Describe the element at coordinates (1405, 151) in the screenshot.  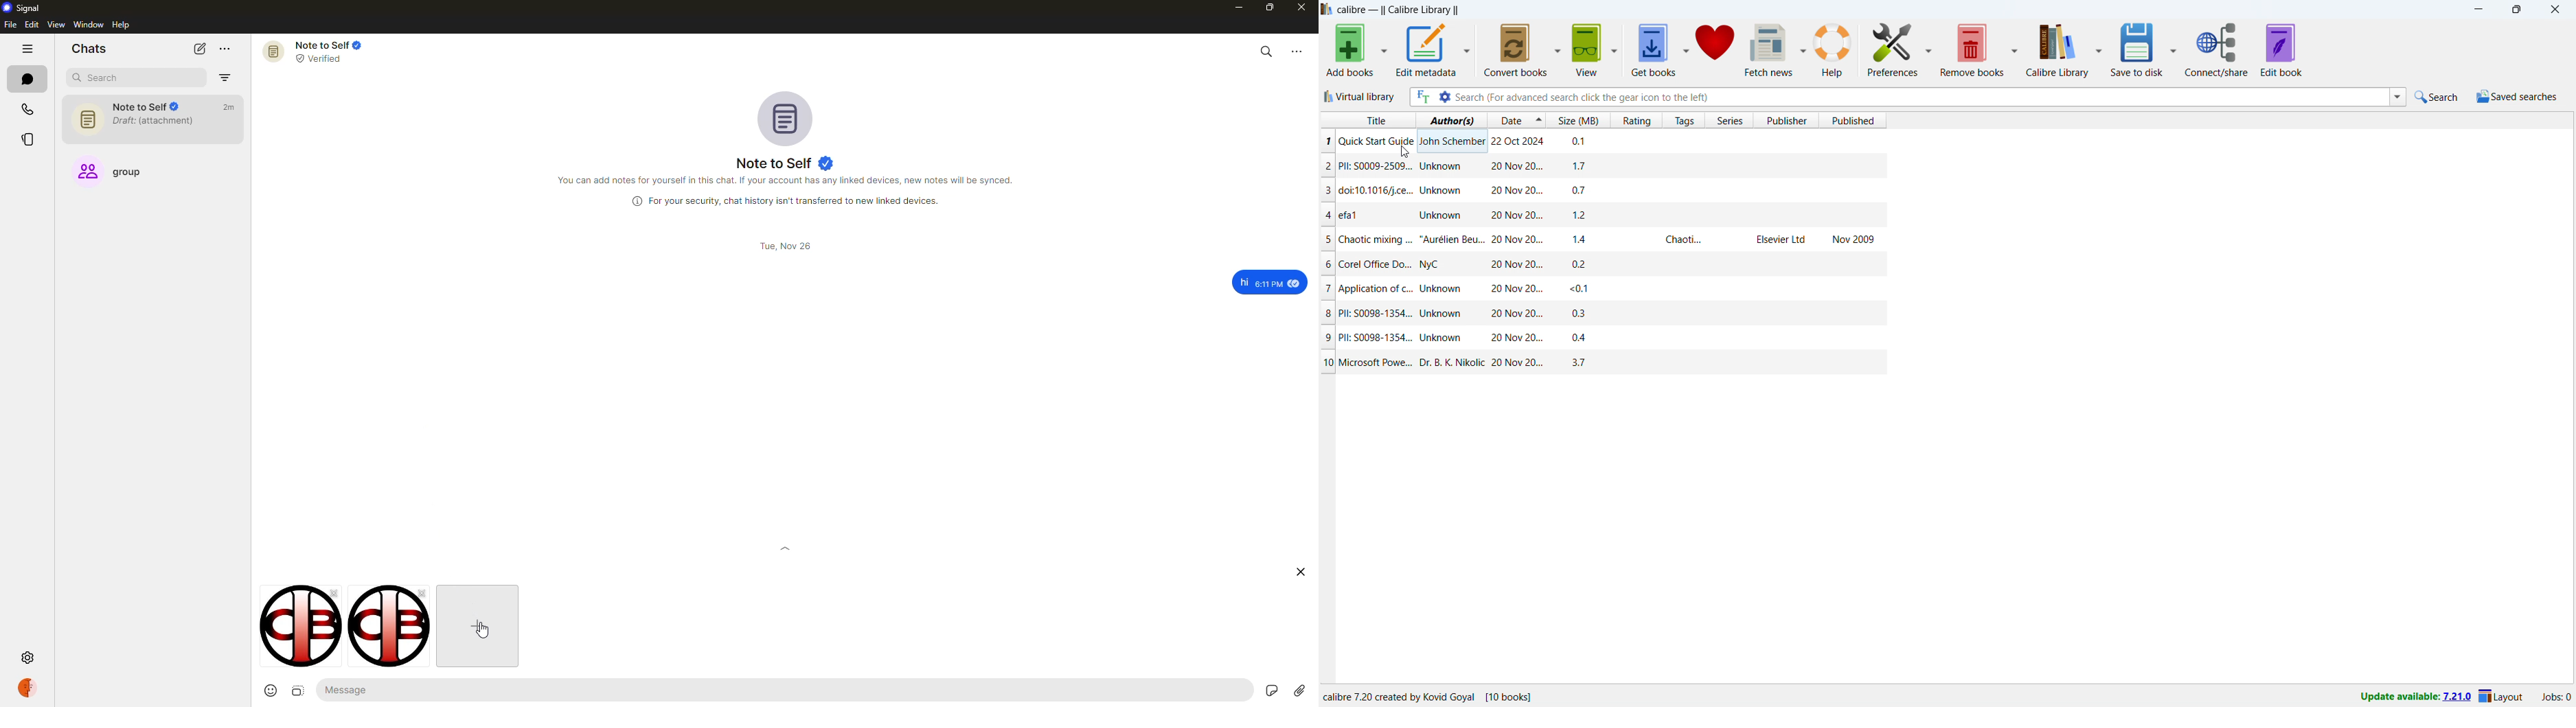
I see `cursor` at that location.